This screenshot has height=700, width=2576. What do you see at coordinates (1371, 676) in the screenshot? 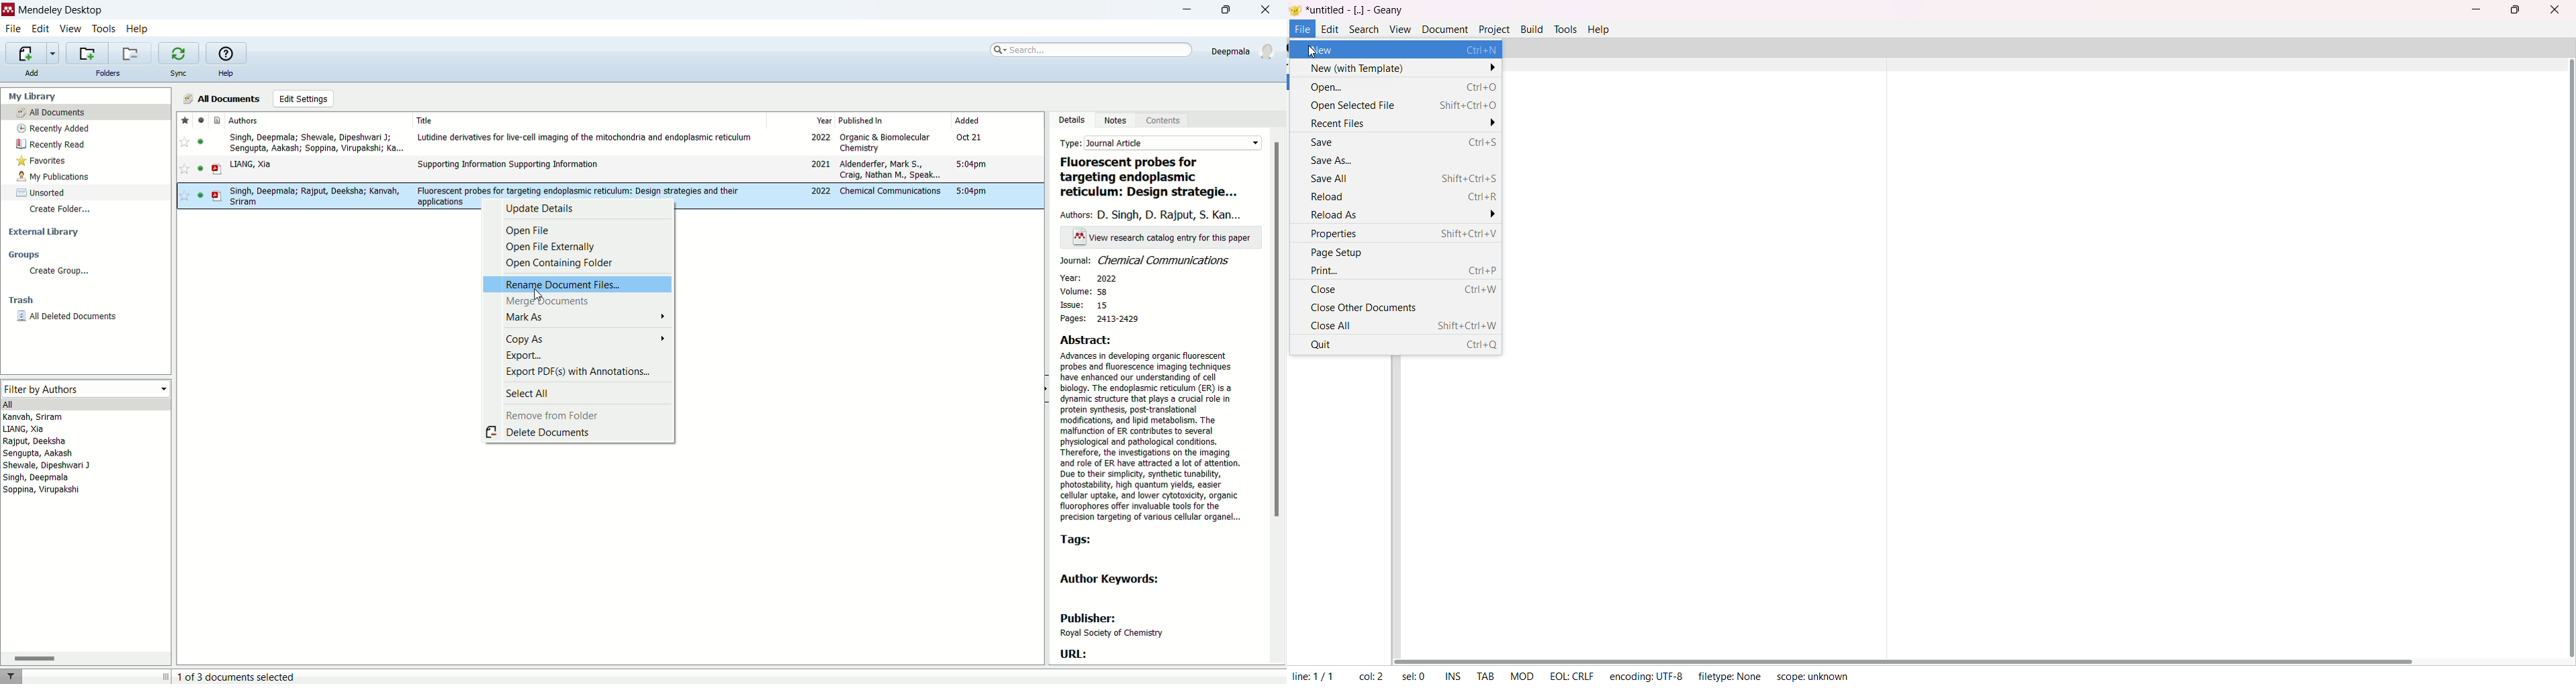
I see `col: 2` at bounding box center [1371, 676].